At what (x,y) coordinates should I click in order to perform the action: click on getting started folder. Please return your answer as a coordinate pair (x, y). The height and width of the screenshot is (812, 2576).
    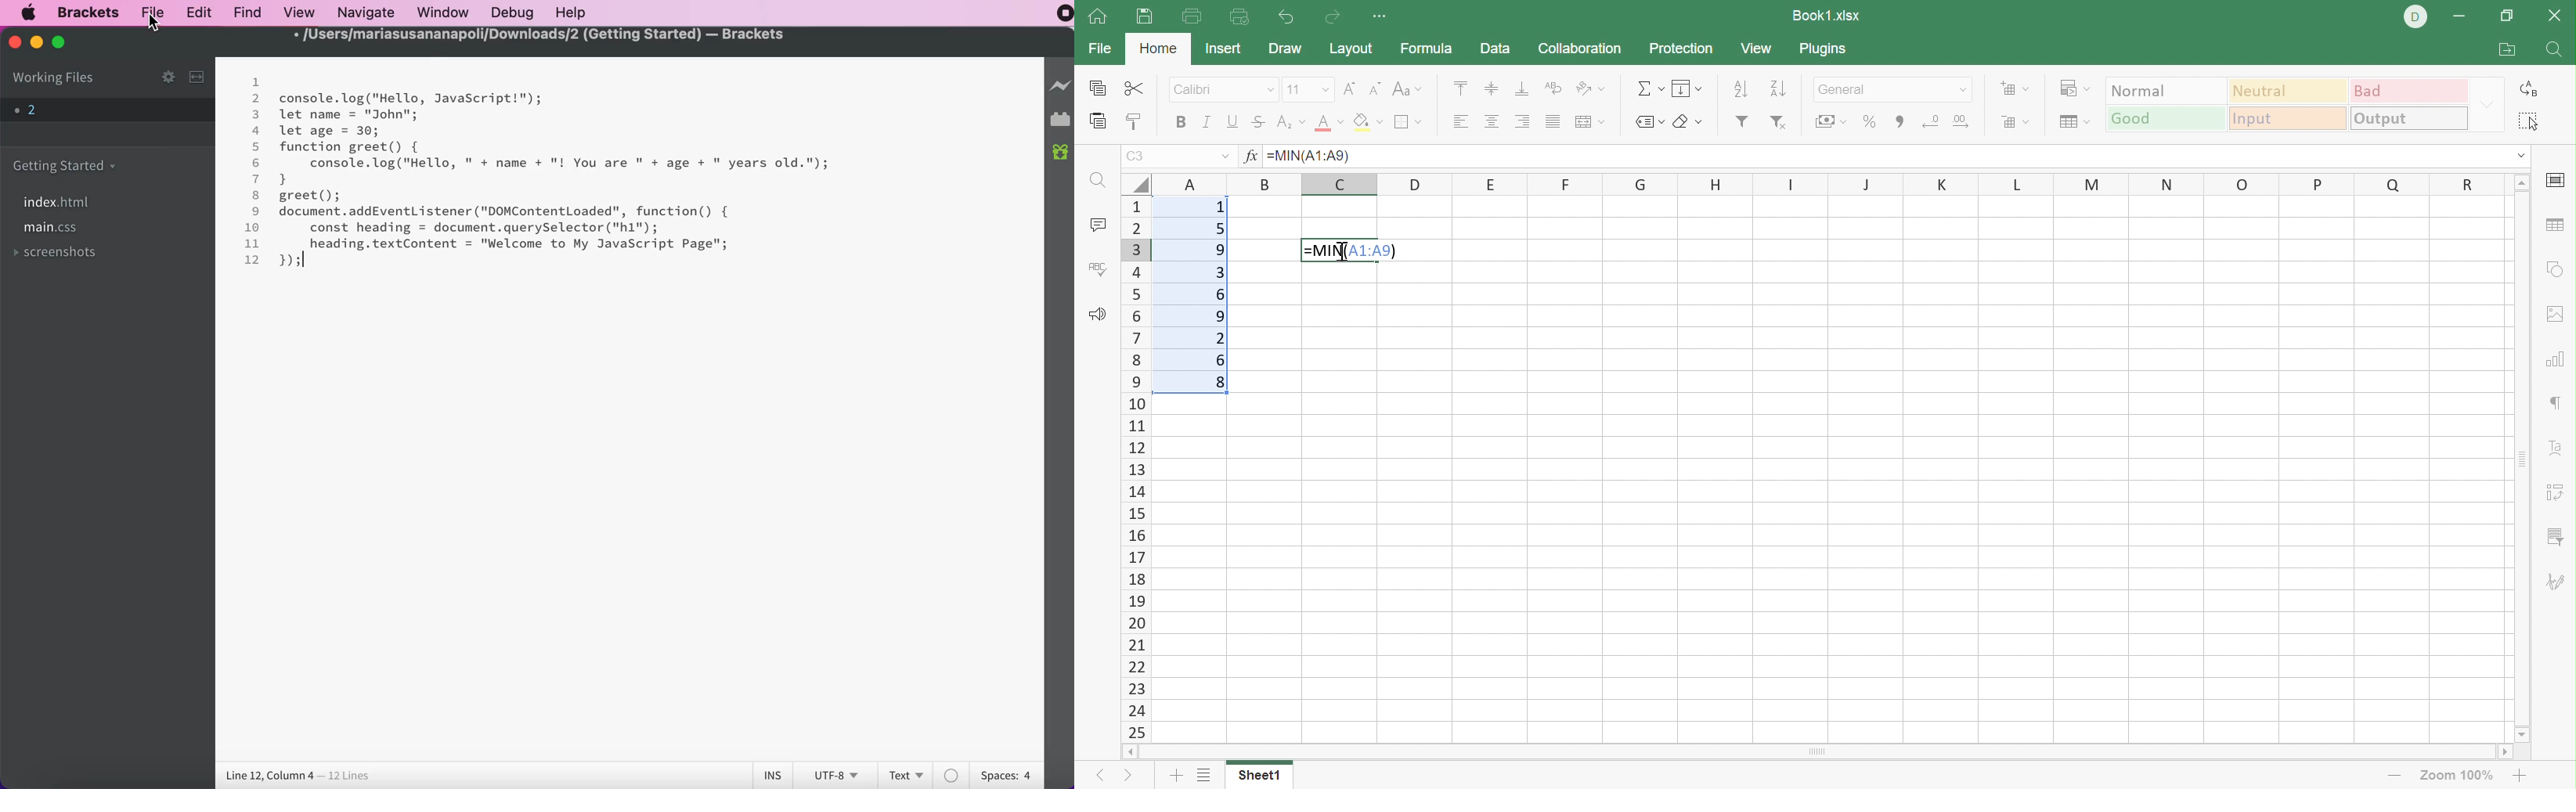
    Looking at the image, I should click on (67, 165).